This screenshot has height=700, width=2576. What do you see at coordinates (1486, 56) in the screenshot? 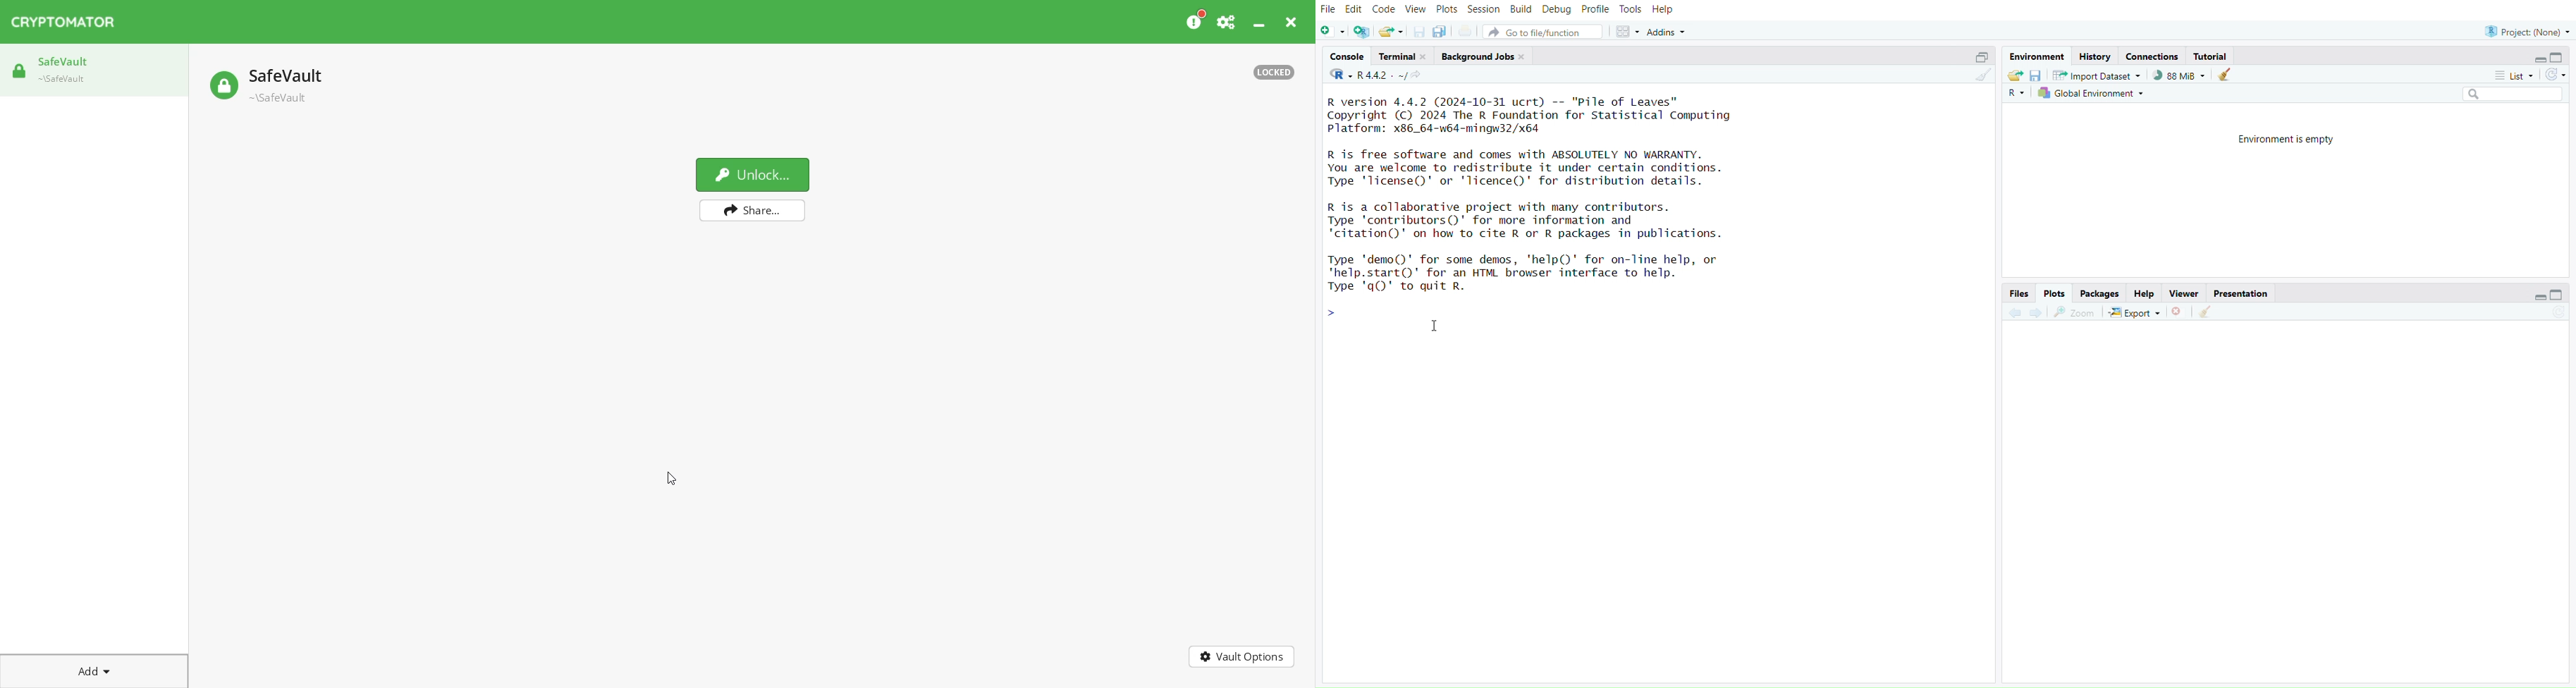
I see `background jobs` at bounding box center [1486, 56].